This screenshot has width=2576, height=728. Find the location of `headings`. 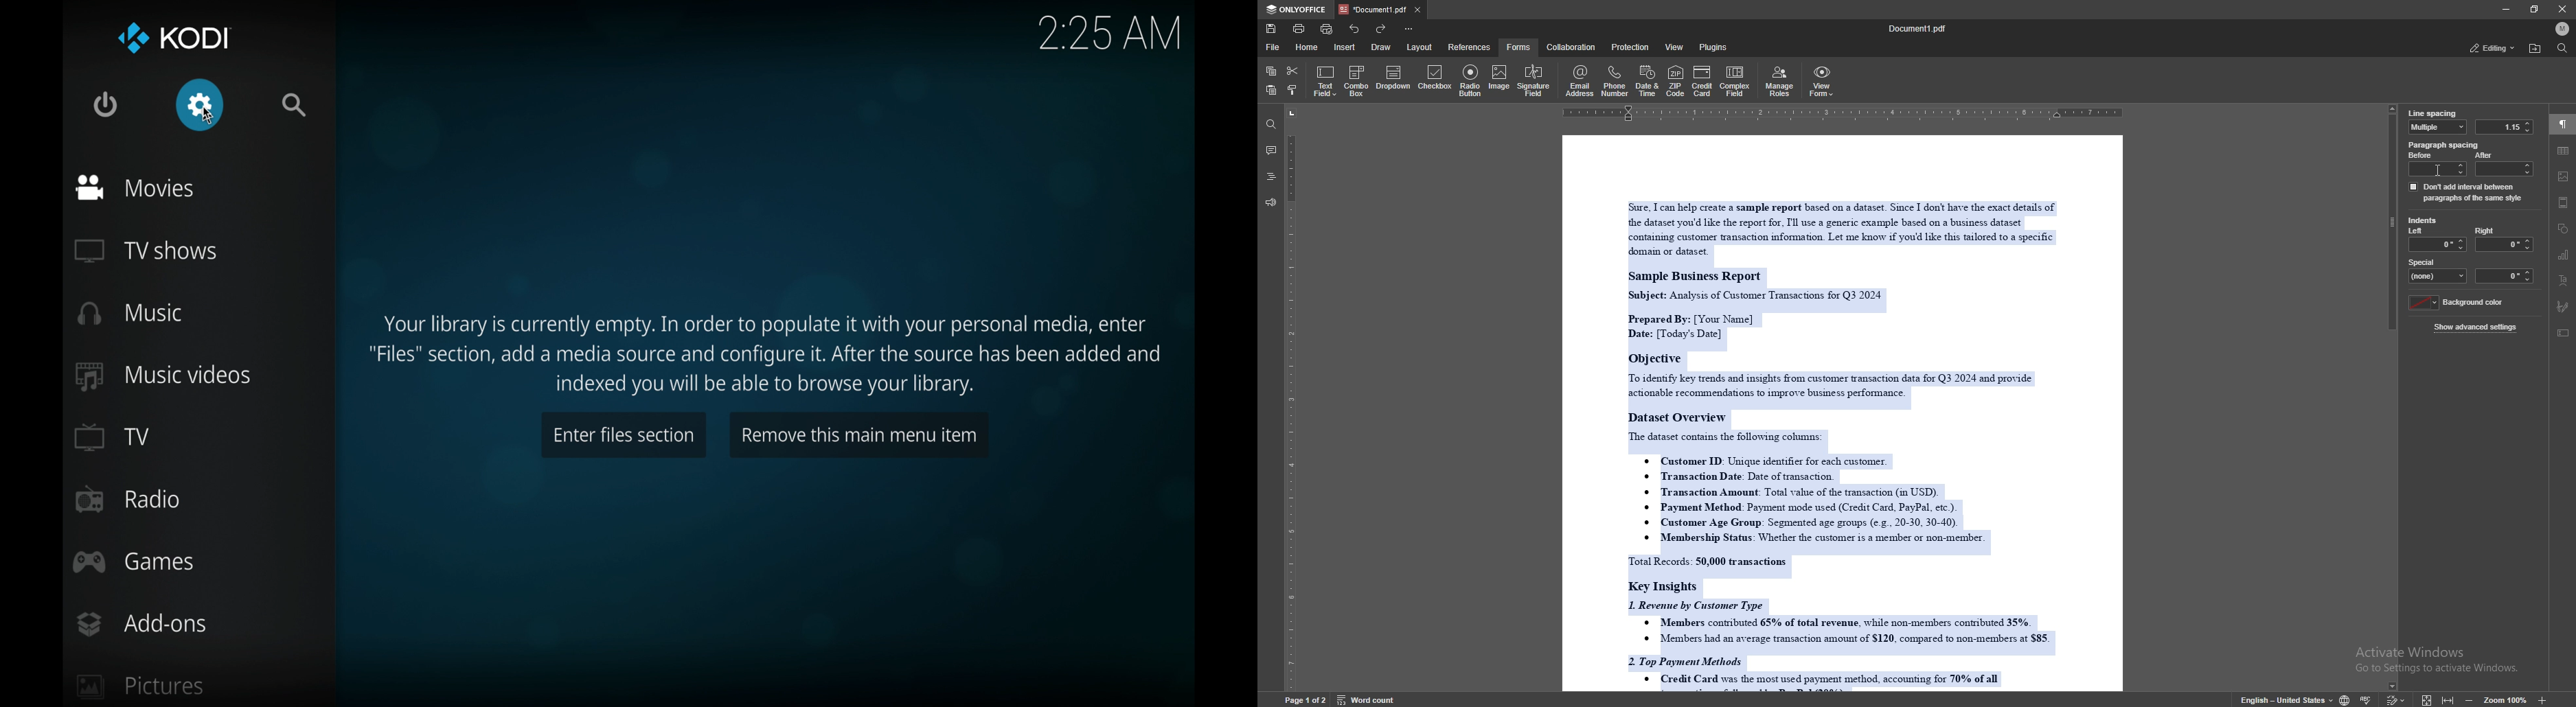

headings is located at coordinates (1271, 176).